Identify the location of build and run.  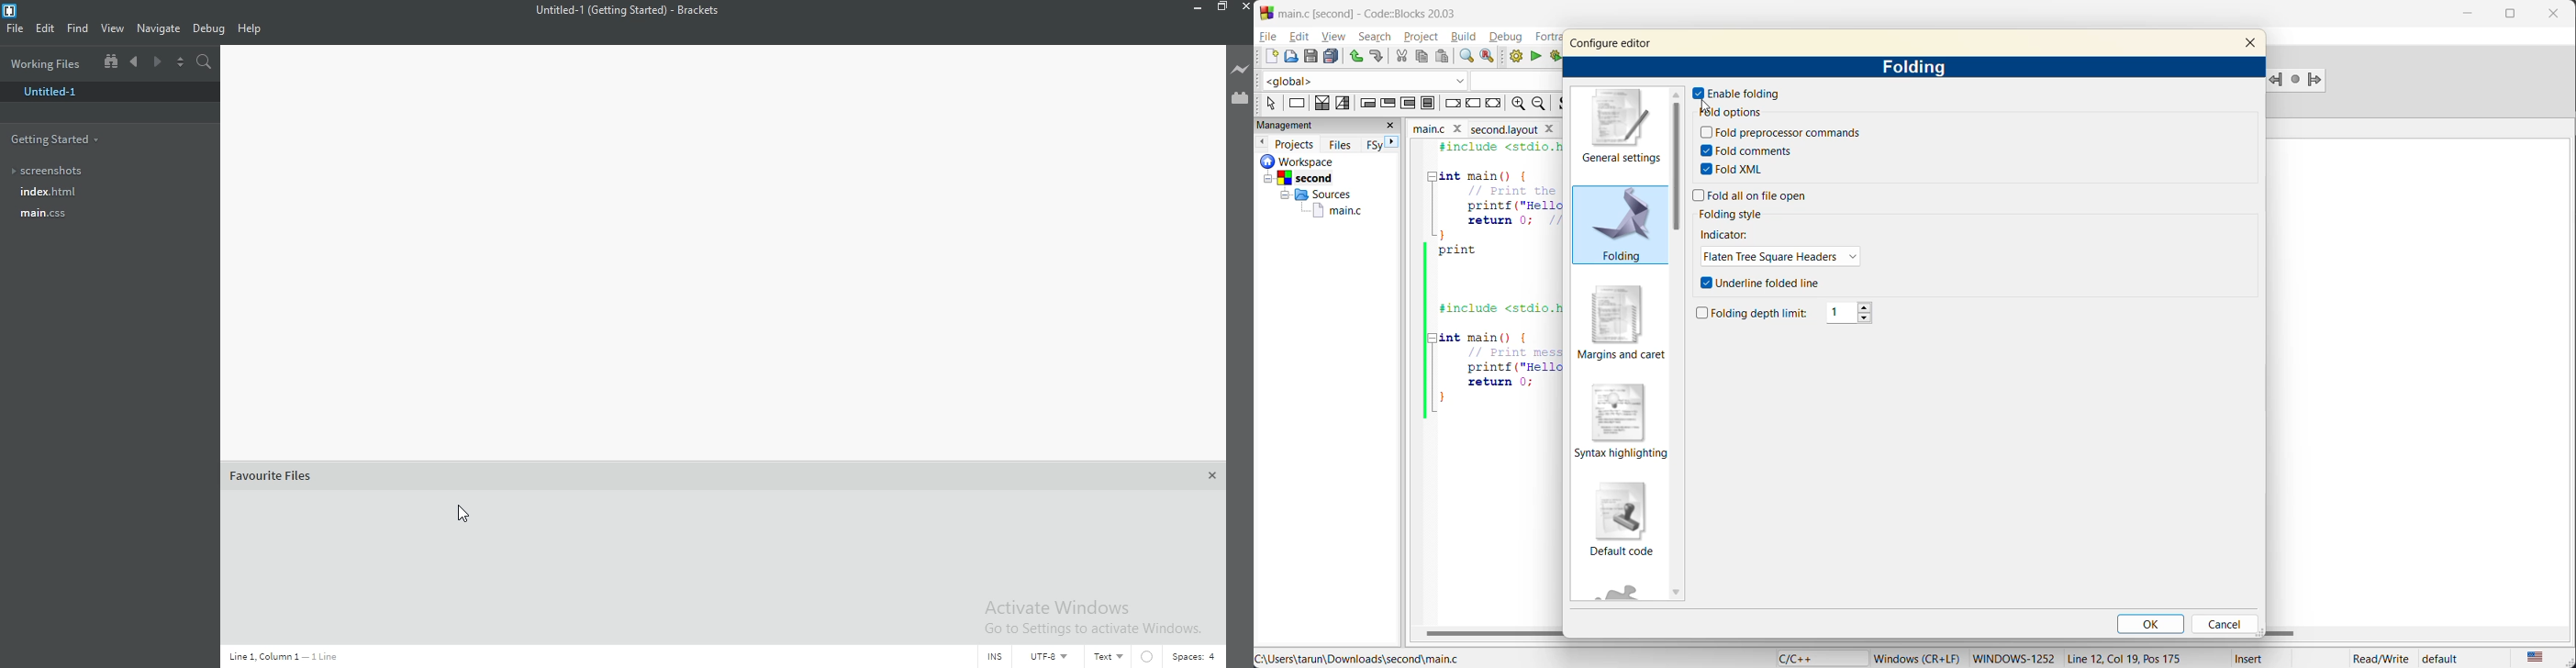
(1554, 57).